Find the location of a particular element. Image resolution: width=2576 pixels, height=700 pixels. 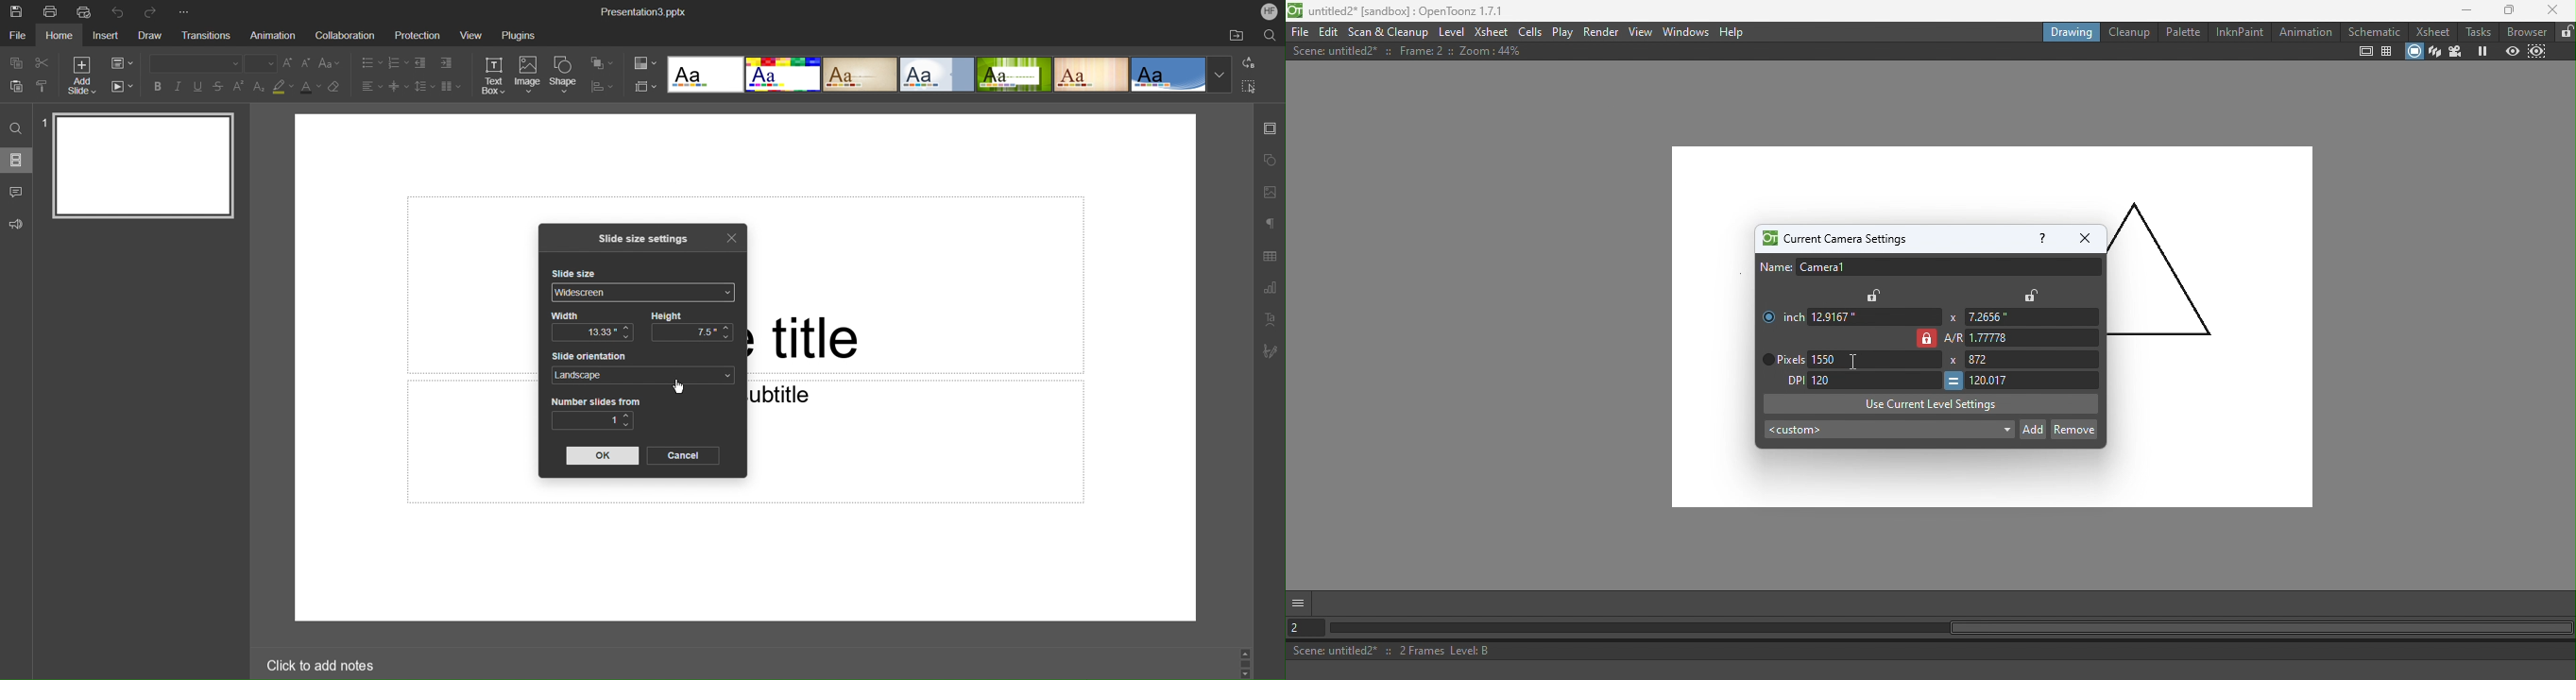

insertion cursor is located at coordinates (1852, 362).